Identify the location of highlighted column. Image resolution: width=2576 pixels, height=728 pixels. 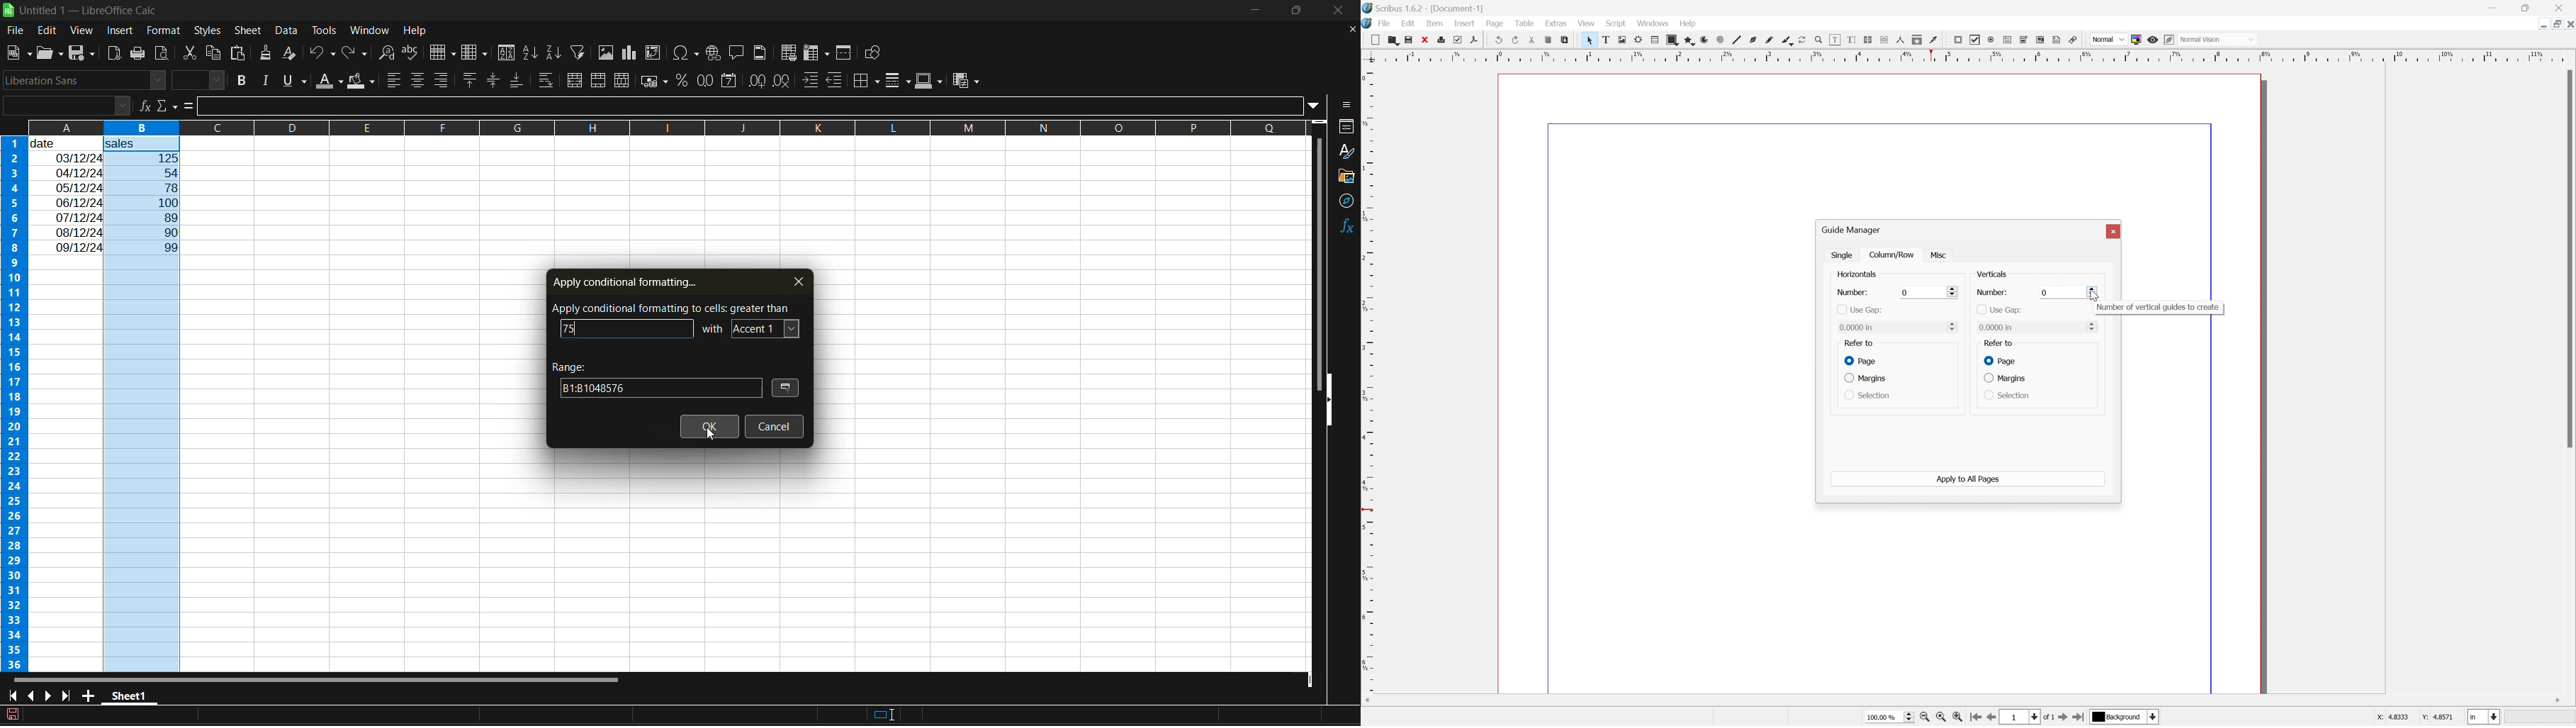
(147, 405).